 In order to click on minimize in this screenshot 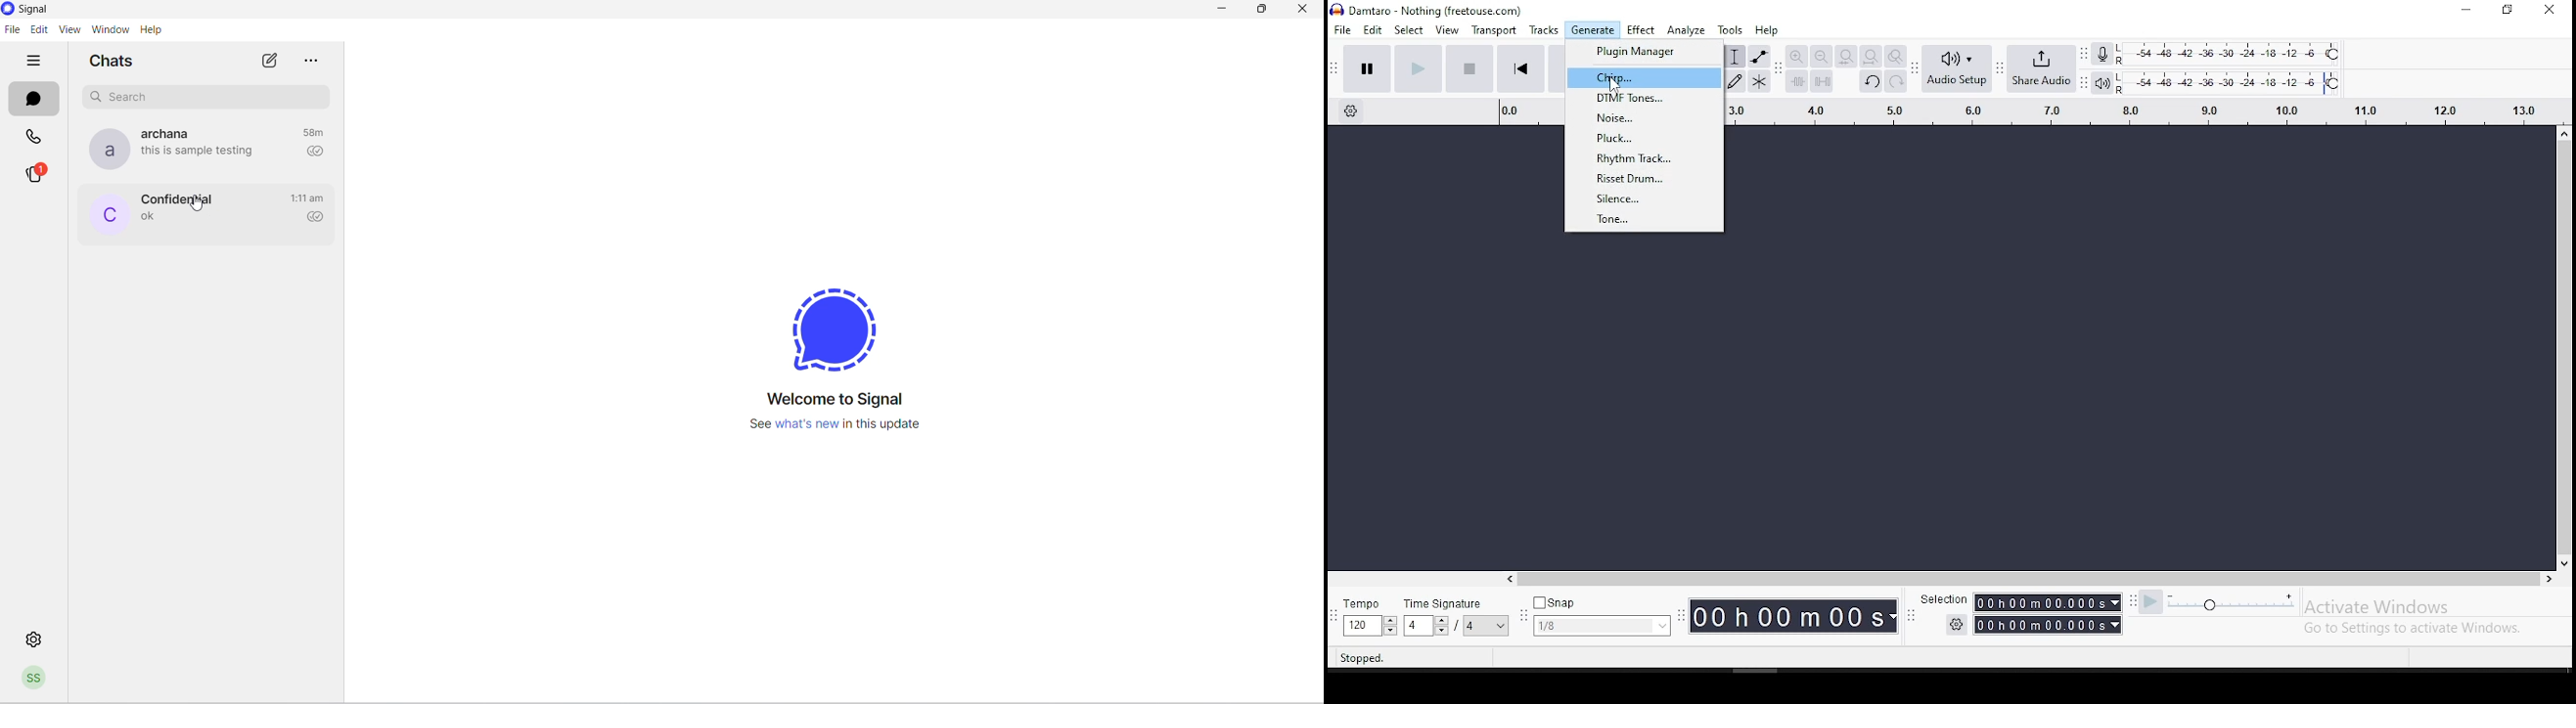, I will do `click(1221, 12)`.